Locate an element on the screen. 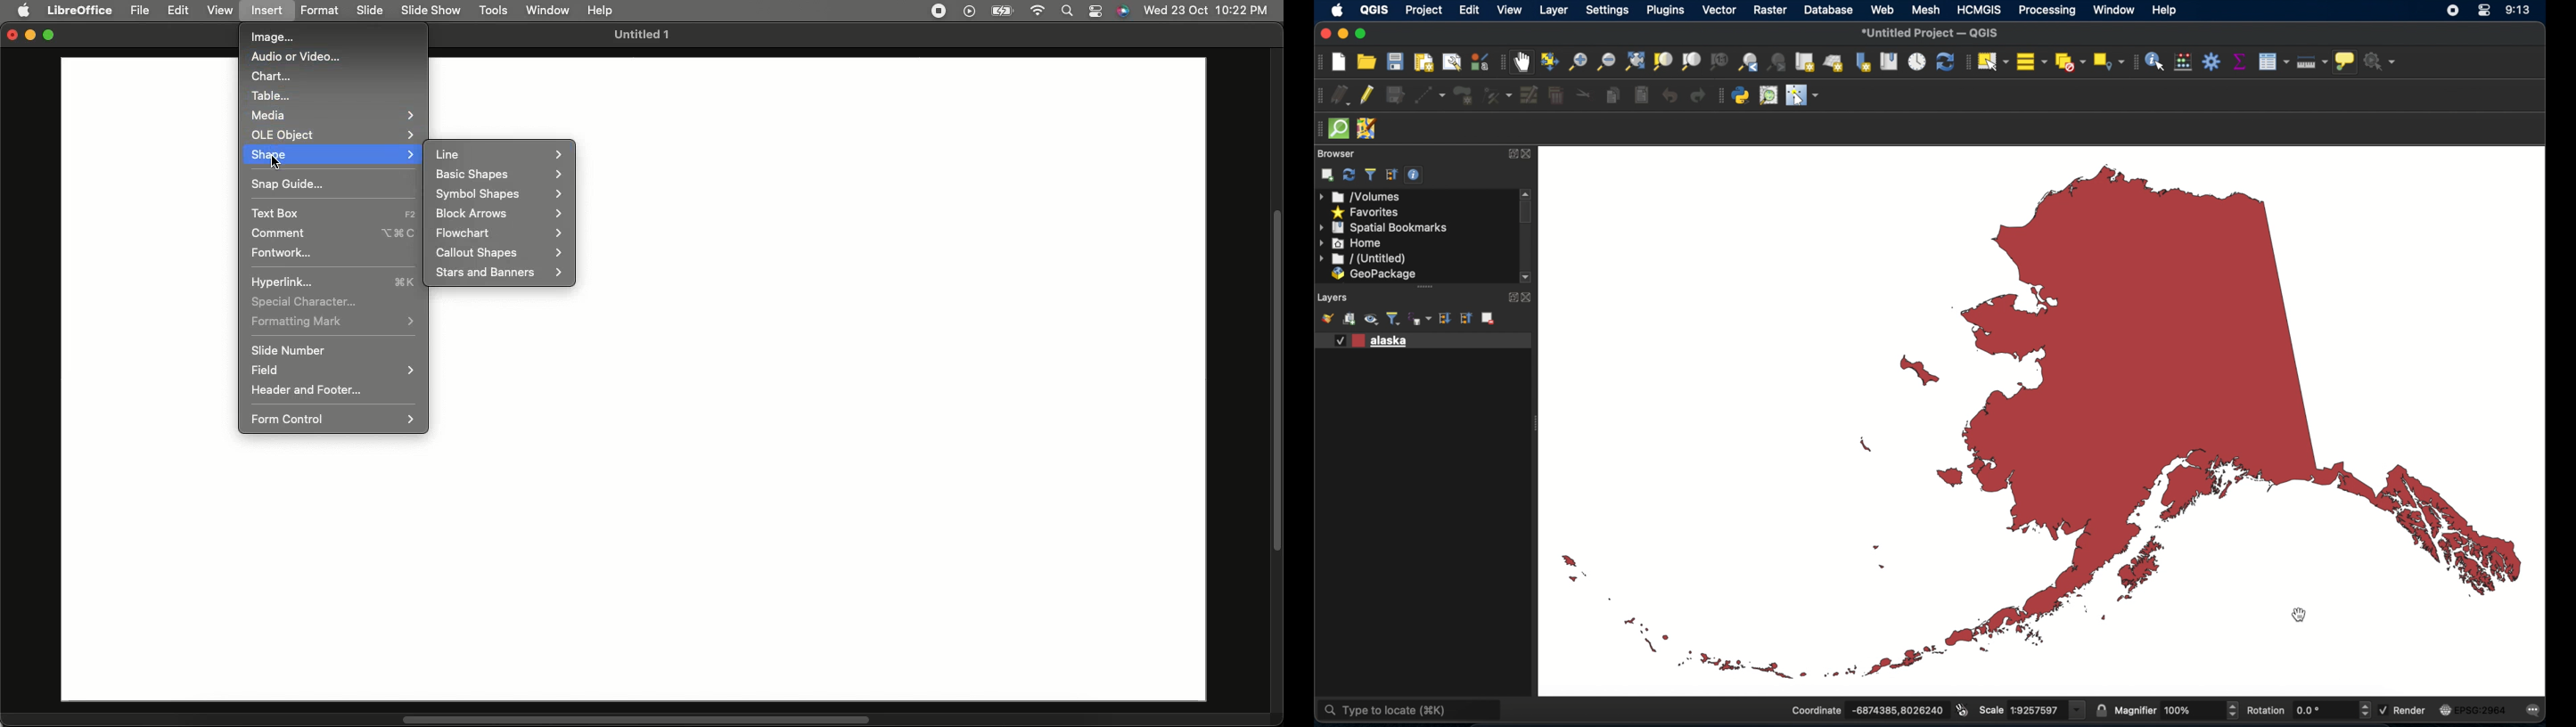 The height and width of the screenshot is (728, 2576). File is located at coordinates (142, 11).